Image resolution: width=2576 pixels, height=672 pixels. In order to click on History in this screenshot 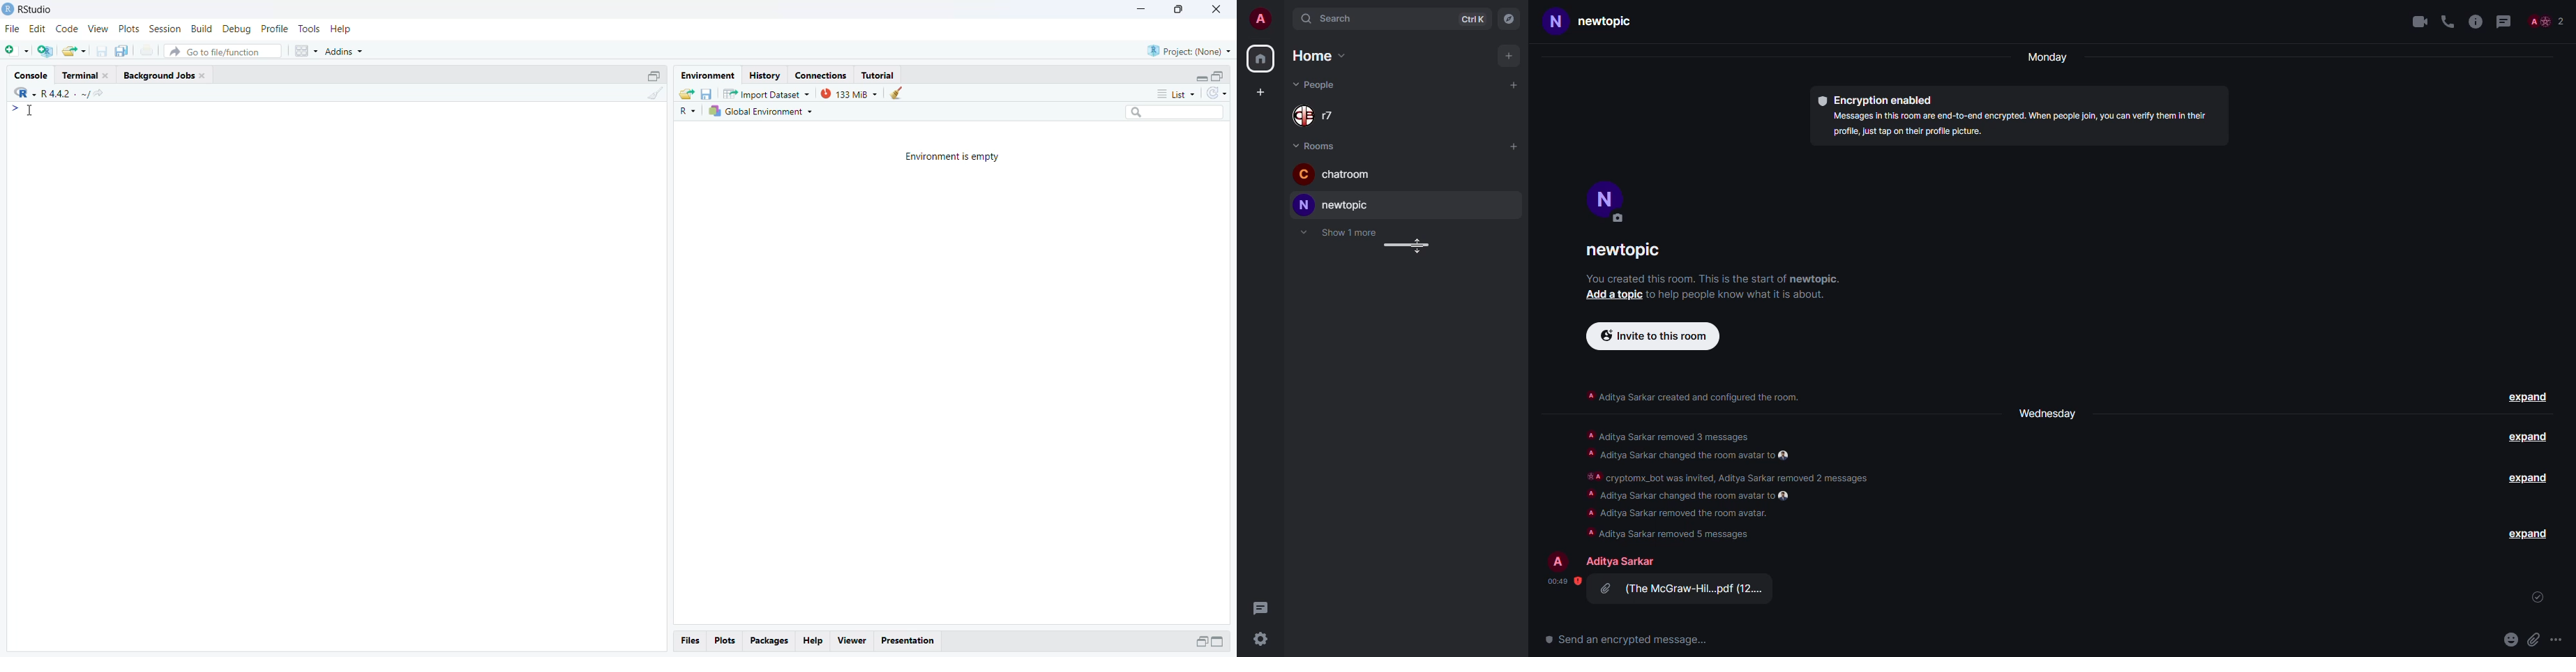, I will do `click(763, 75)`.